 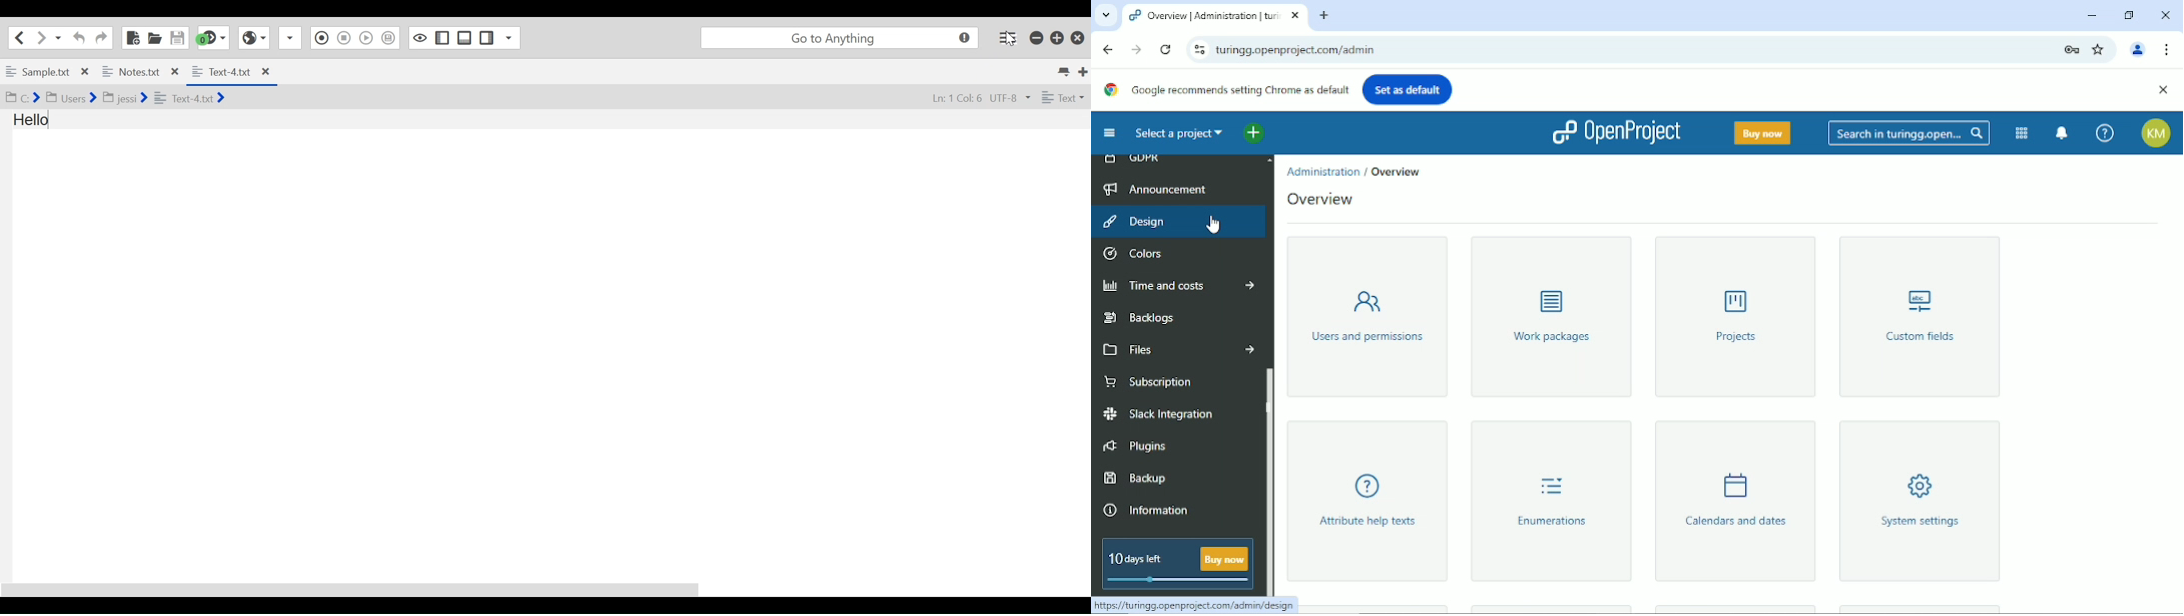 What do you see at coordinates (1179, 286) in the screenshot?
I see `Time and costs` at bounding box center [1179, 286].